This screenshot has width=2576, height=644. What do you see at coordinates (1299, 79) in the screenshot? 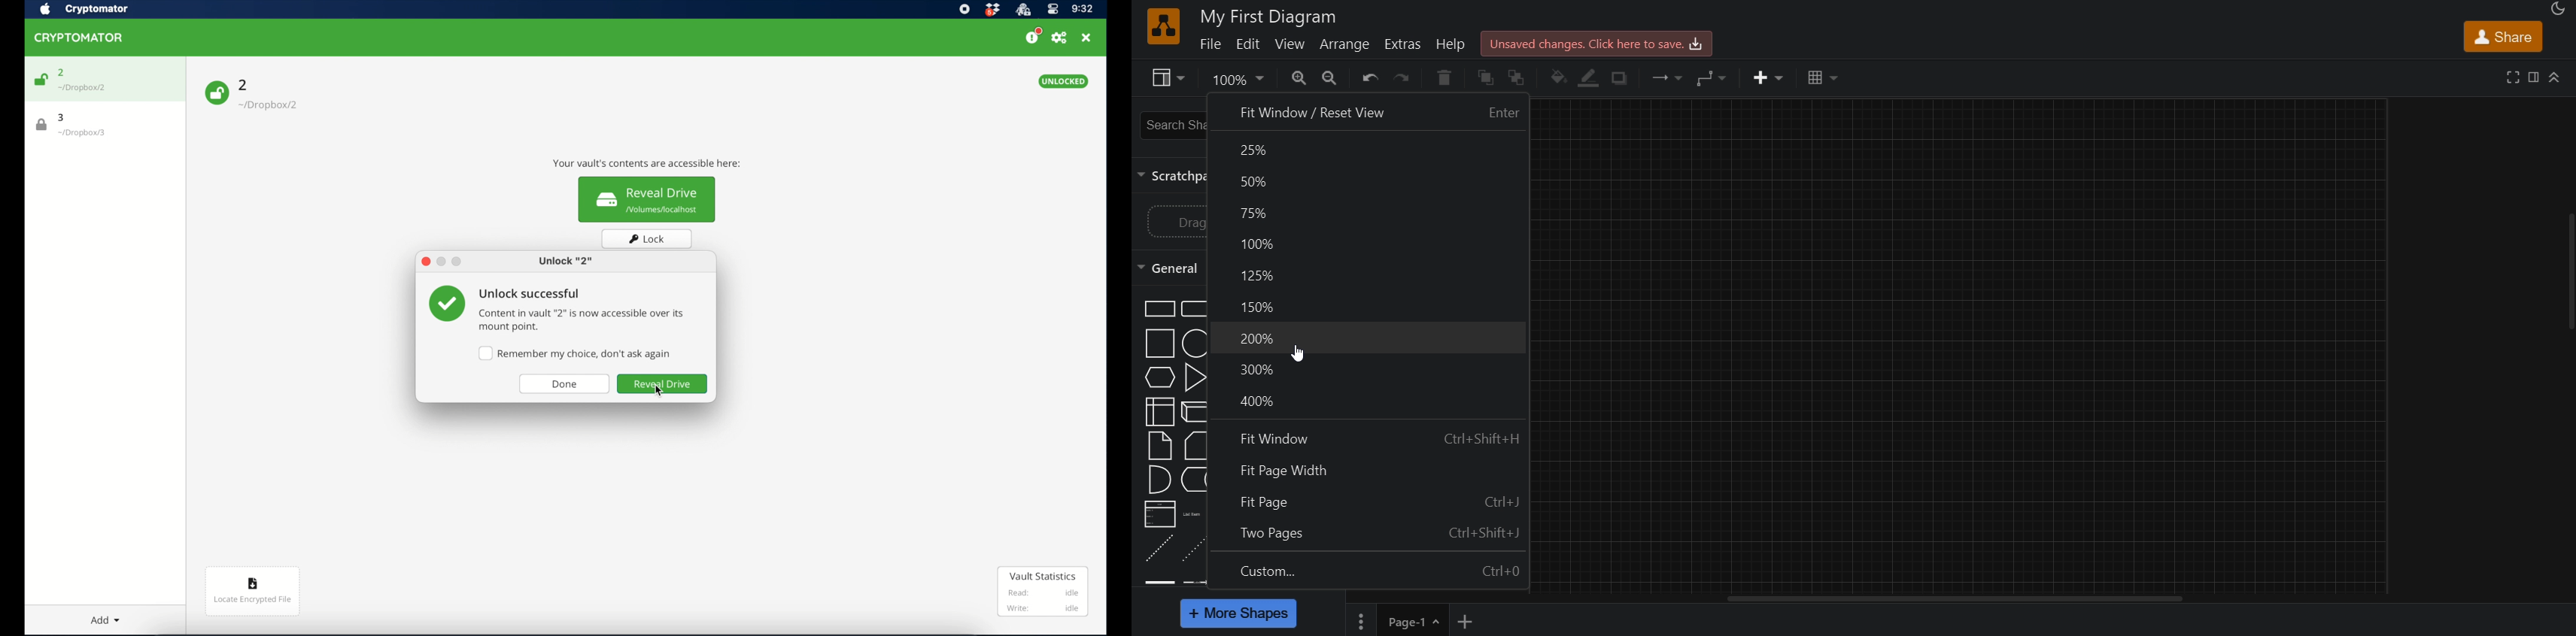
I see `zoom in` at bounding box center [1299, 79].